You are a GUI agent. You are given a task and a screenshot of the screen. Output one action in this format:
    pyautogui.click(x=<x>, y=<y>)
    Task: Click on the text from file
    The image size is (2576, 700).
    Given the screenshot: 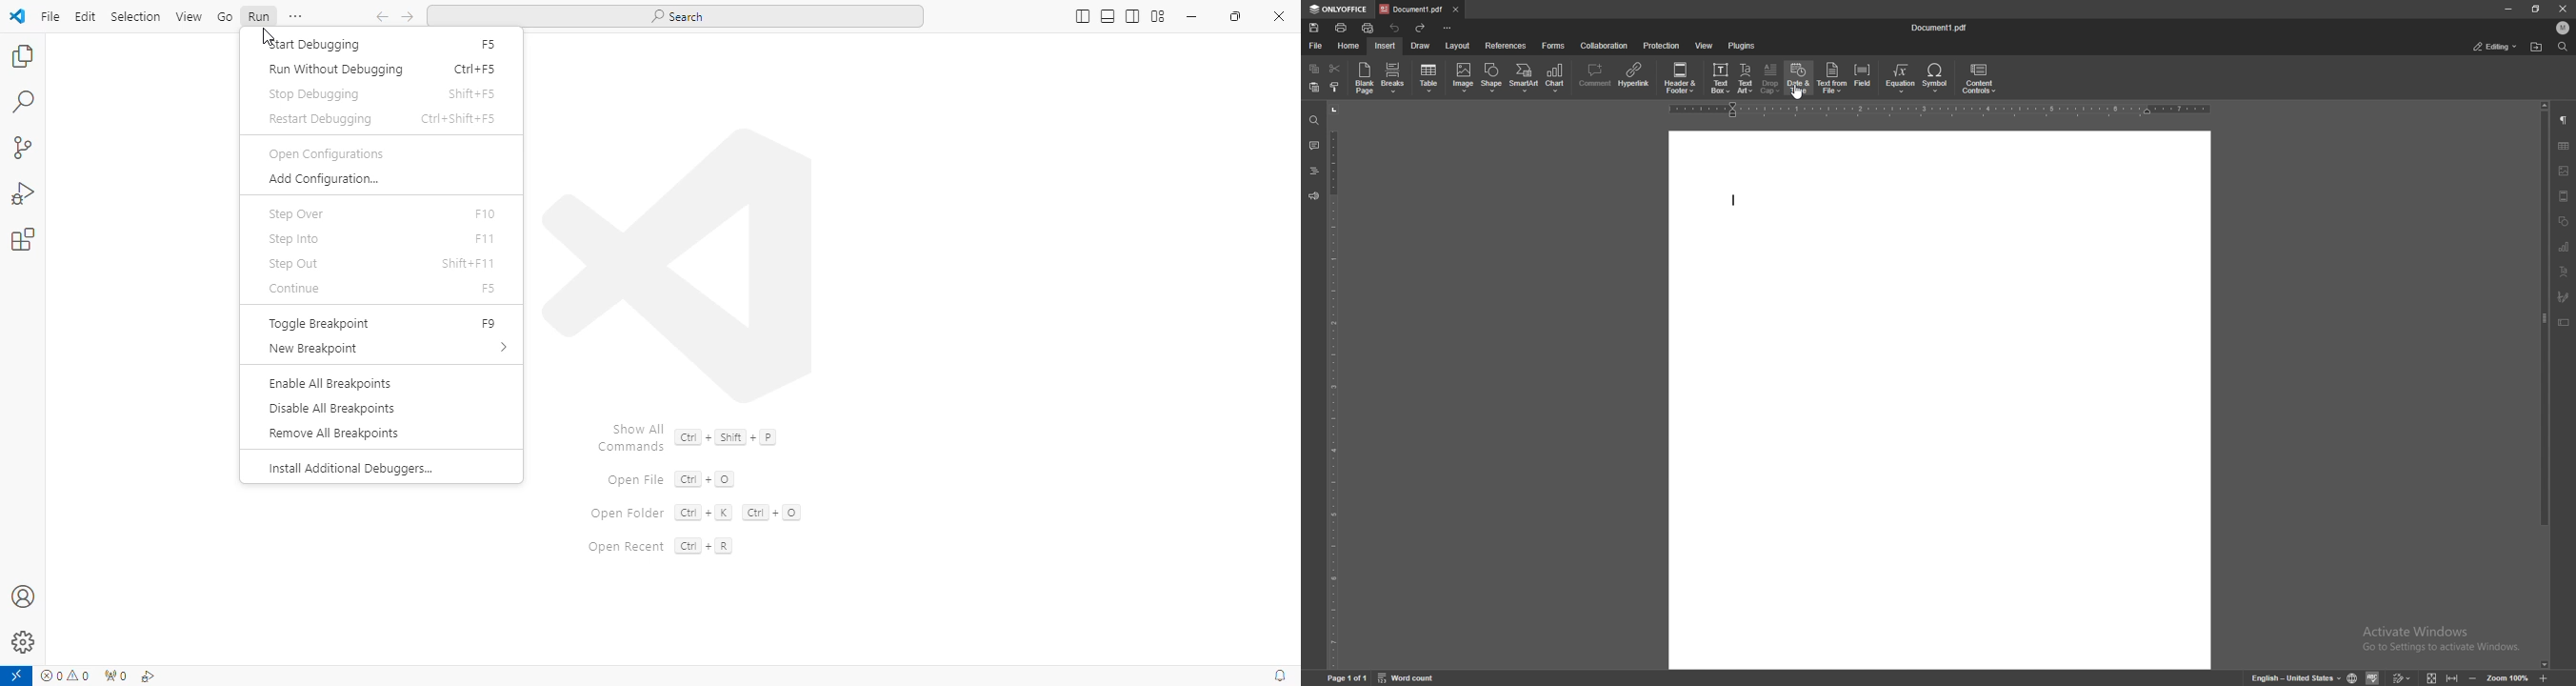 What is the action you would take?
    pyautogui.click(x=1833, y=77)
    